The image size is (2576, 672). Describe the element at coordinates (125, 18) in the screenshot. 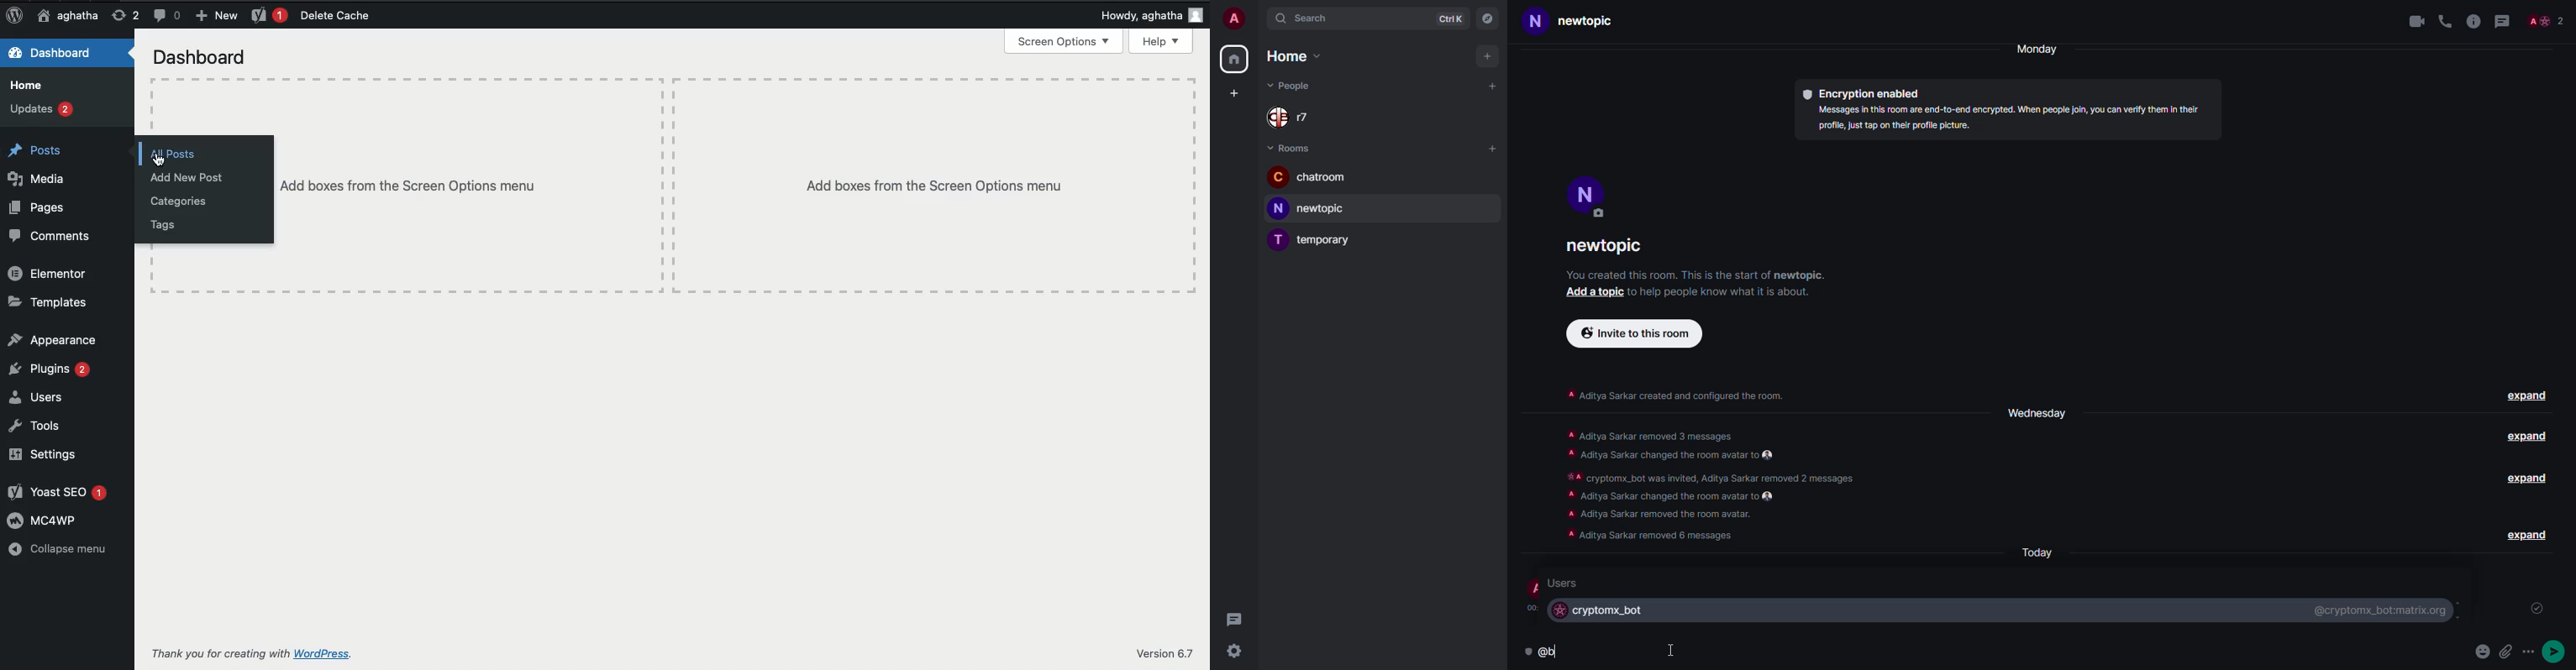

I see `Return` at that location.